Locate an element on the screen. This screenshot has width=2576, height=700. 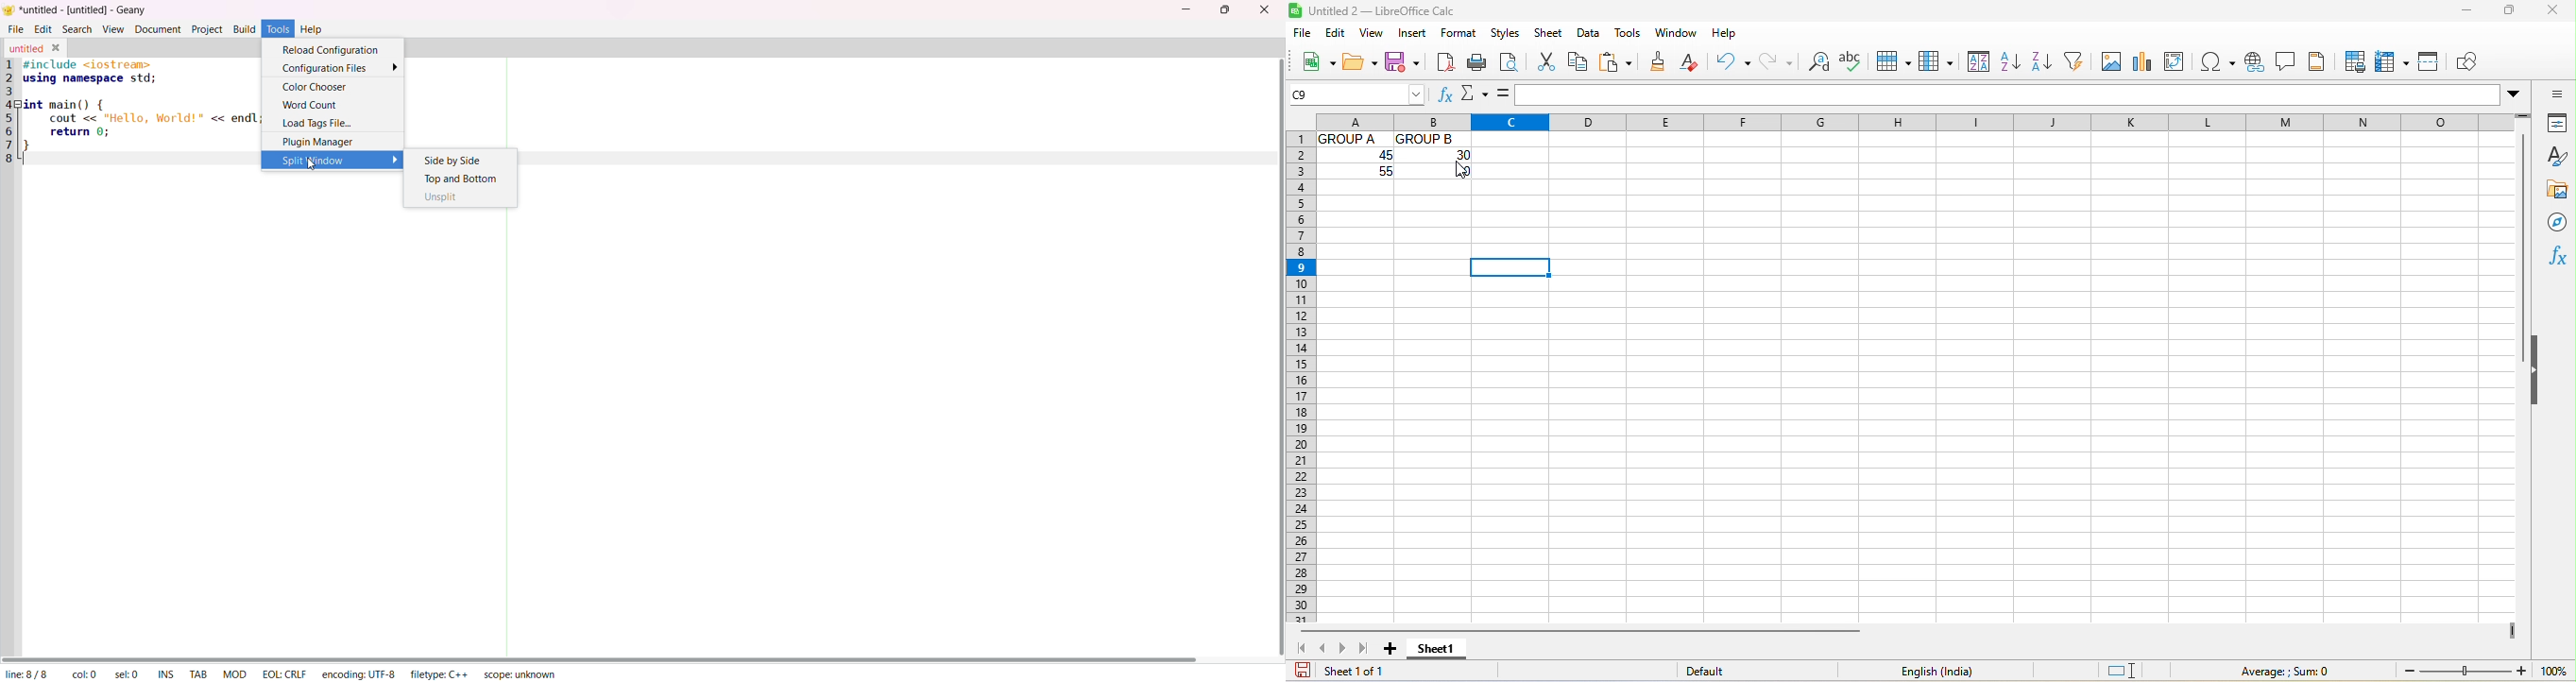
open is located at coordinates (1360, 61).